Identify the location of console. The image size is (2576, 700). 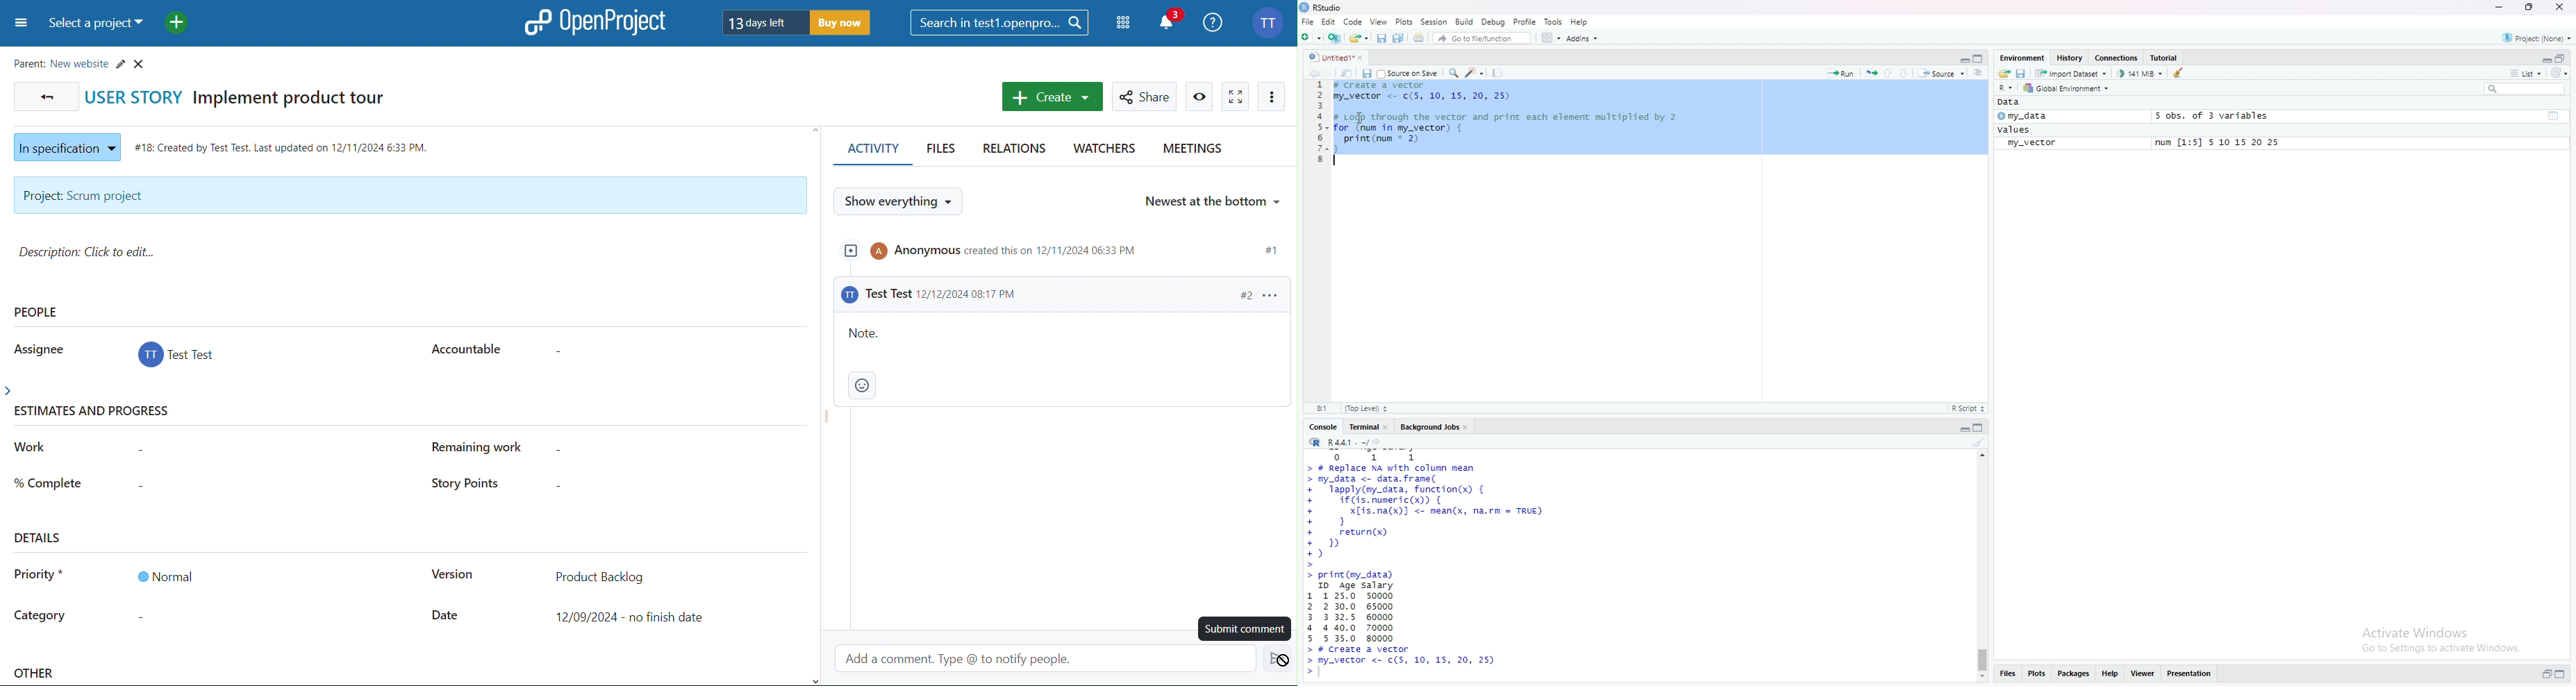
(1324, 427).